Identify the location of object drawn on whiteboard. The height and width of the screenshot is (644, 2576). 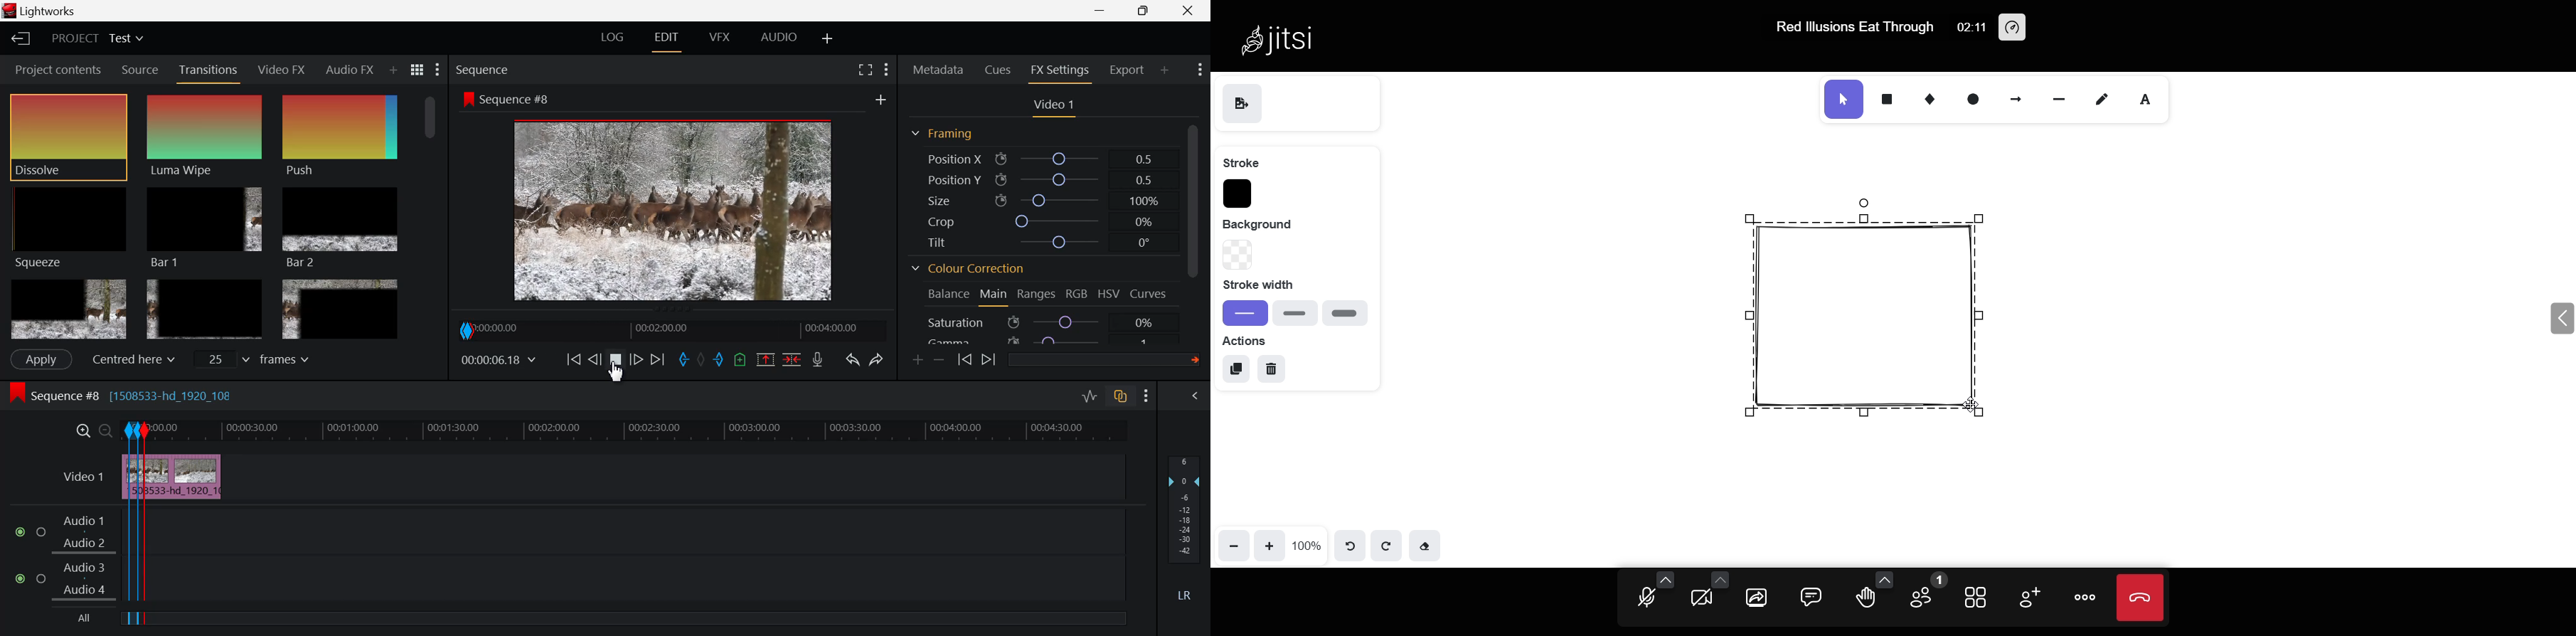
(1868, 319).